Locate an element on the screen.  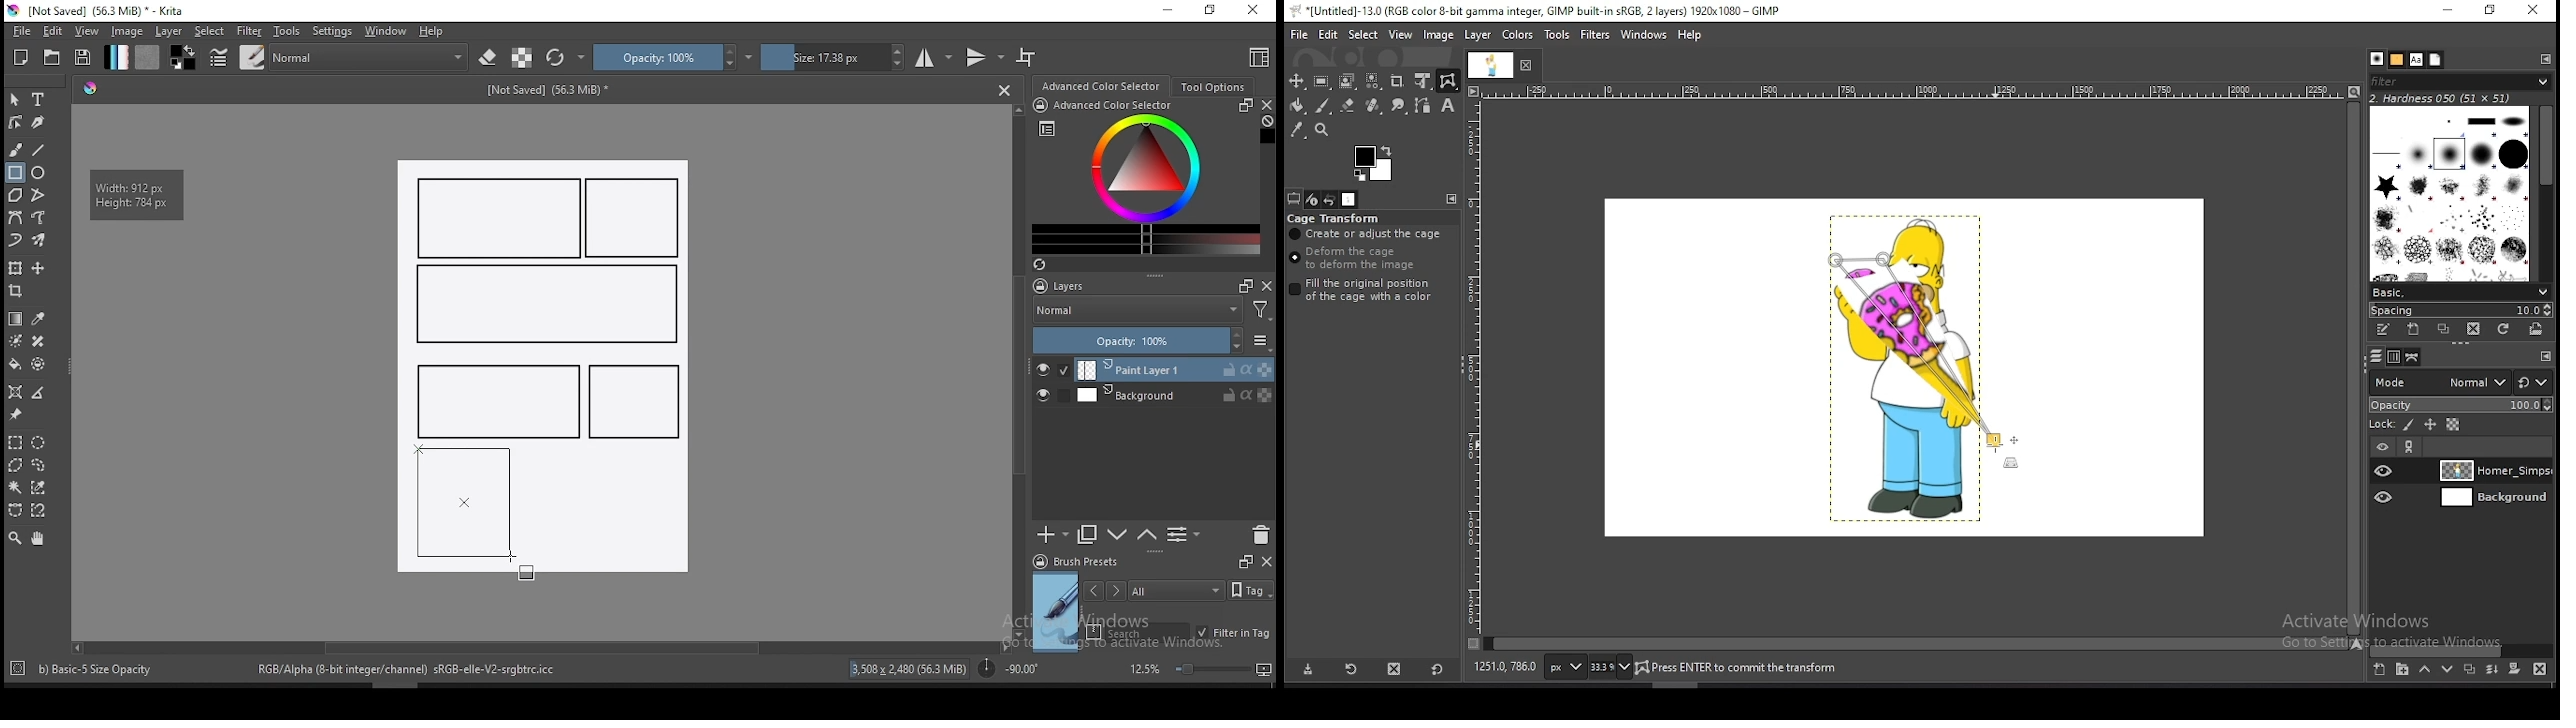
horizontal mirror tool is located at coordinates (934, 57).